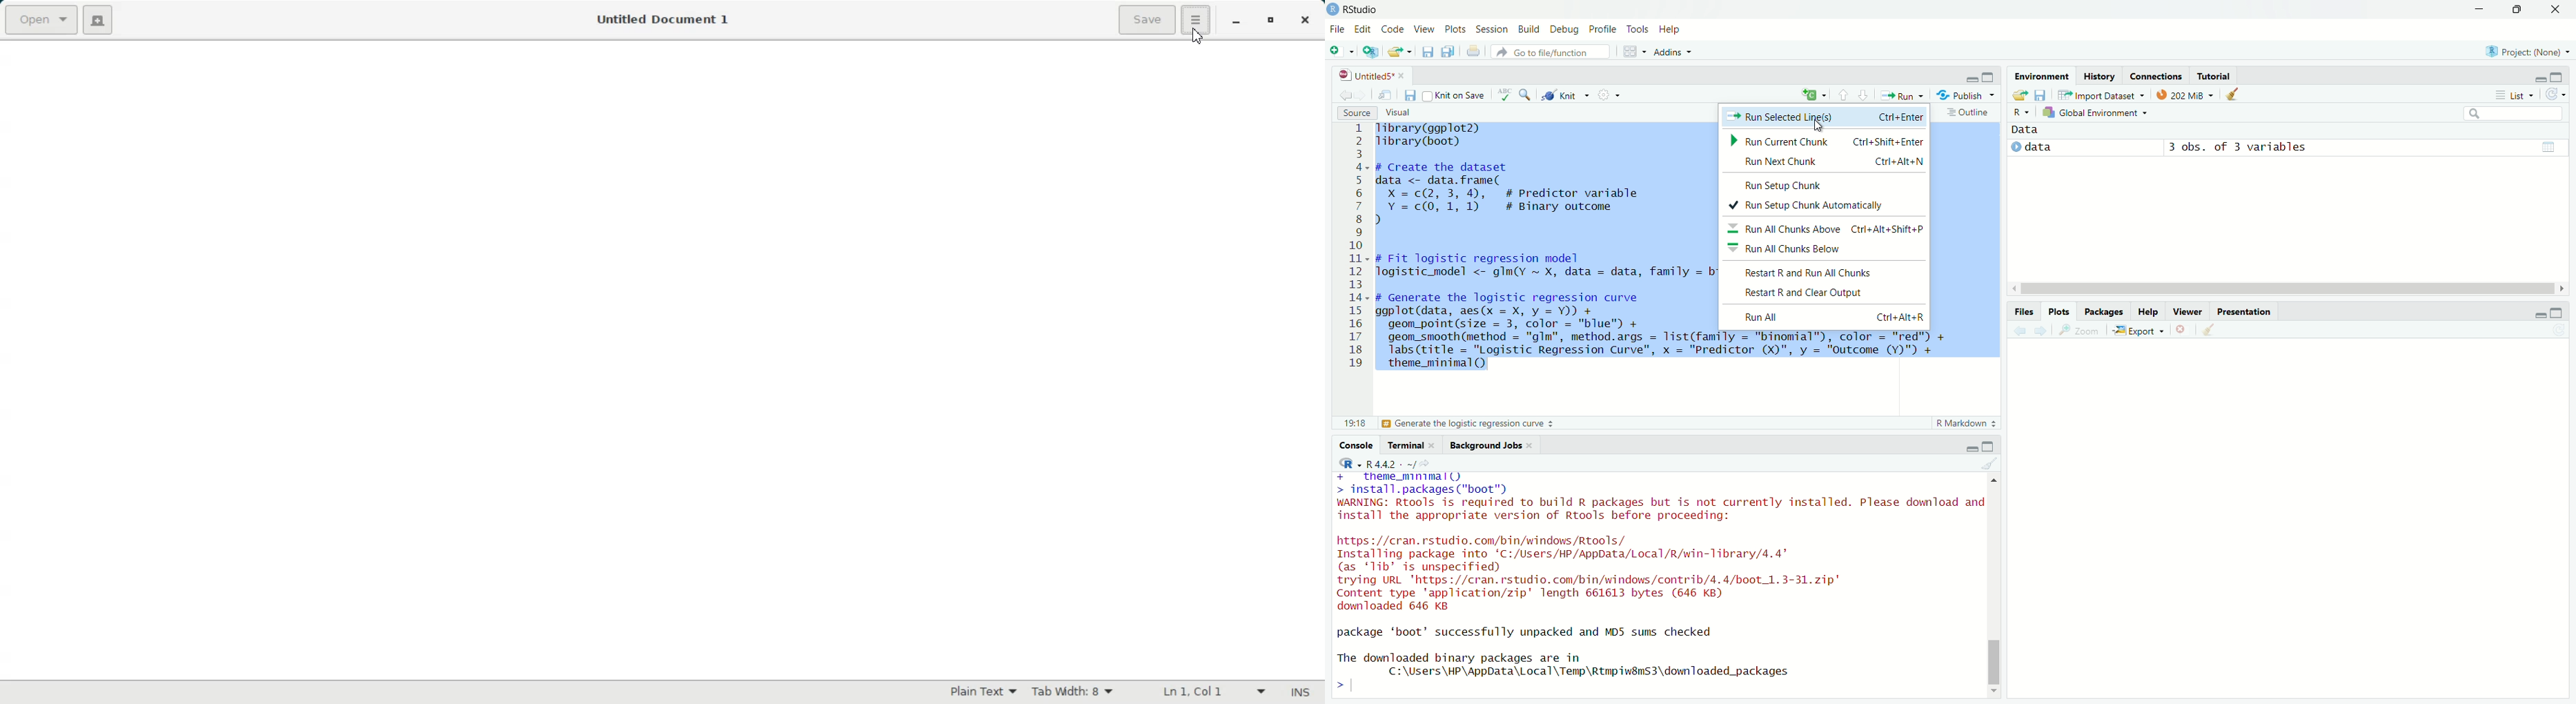  What do you see at coordinates (1270, 21) in the screenshot?
I see `Restore` at bounding box center [1270, 21].